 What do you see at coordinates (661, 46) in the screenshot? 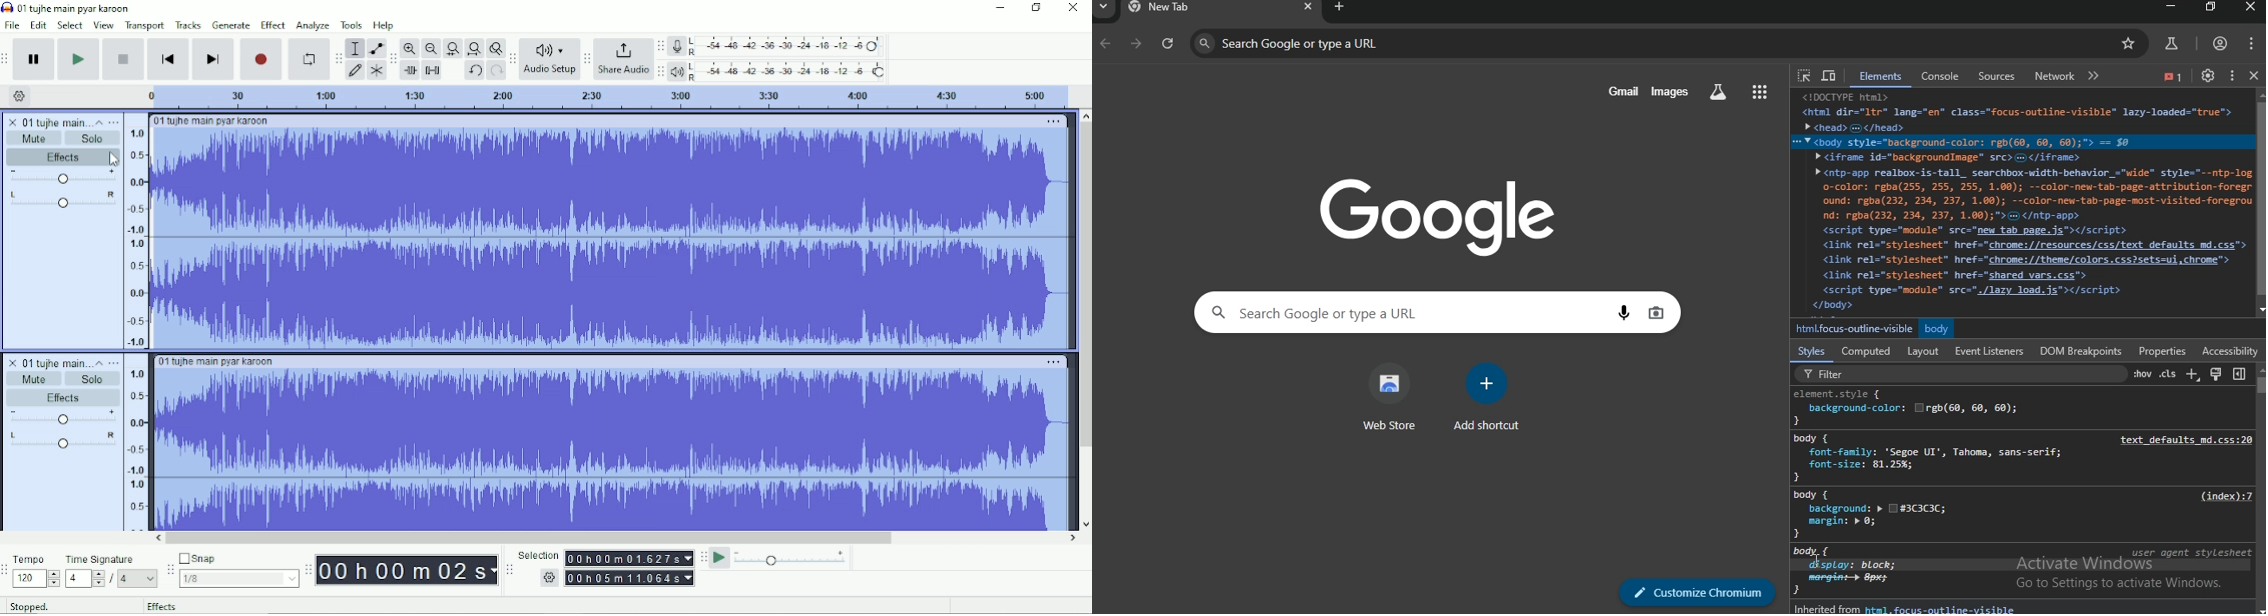
I see `Audacity recording meter toolbar` at bounding box center [661, 46].